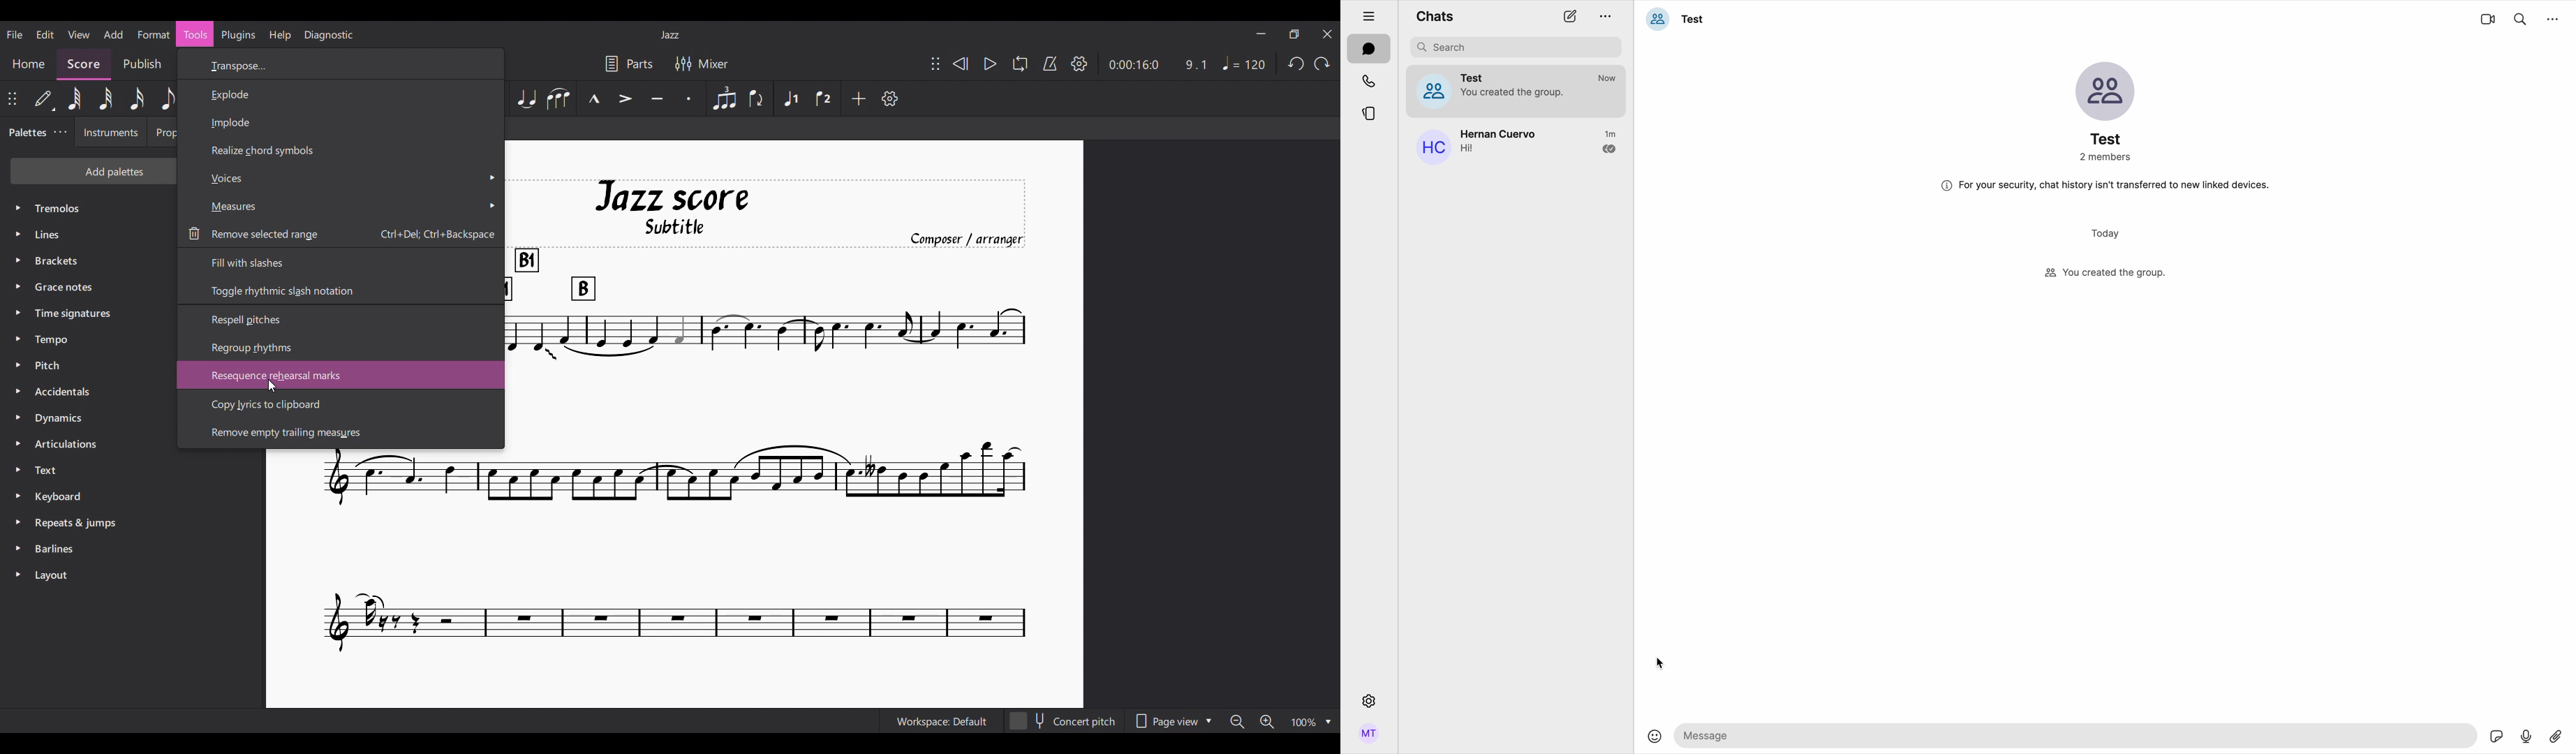 This screenshot has width=2576, height=756. Describe the element at coordinates (166, 99) in the screenshot. I see `8th note` at that location.